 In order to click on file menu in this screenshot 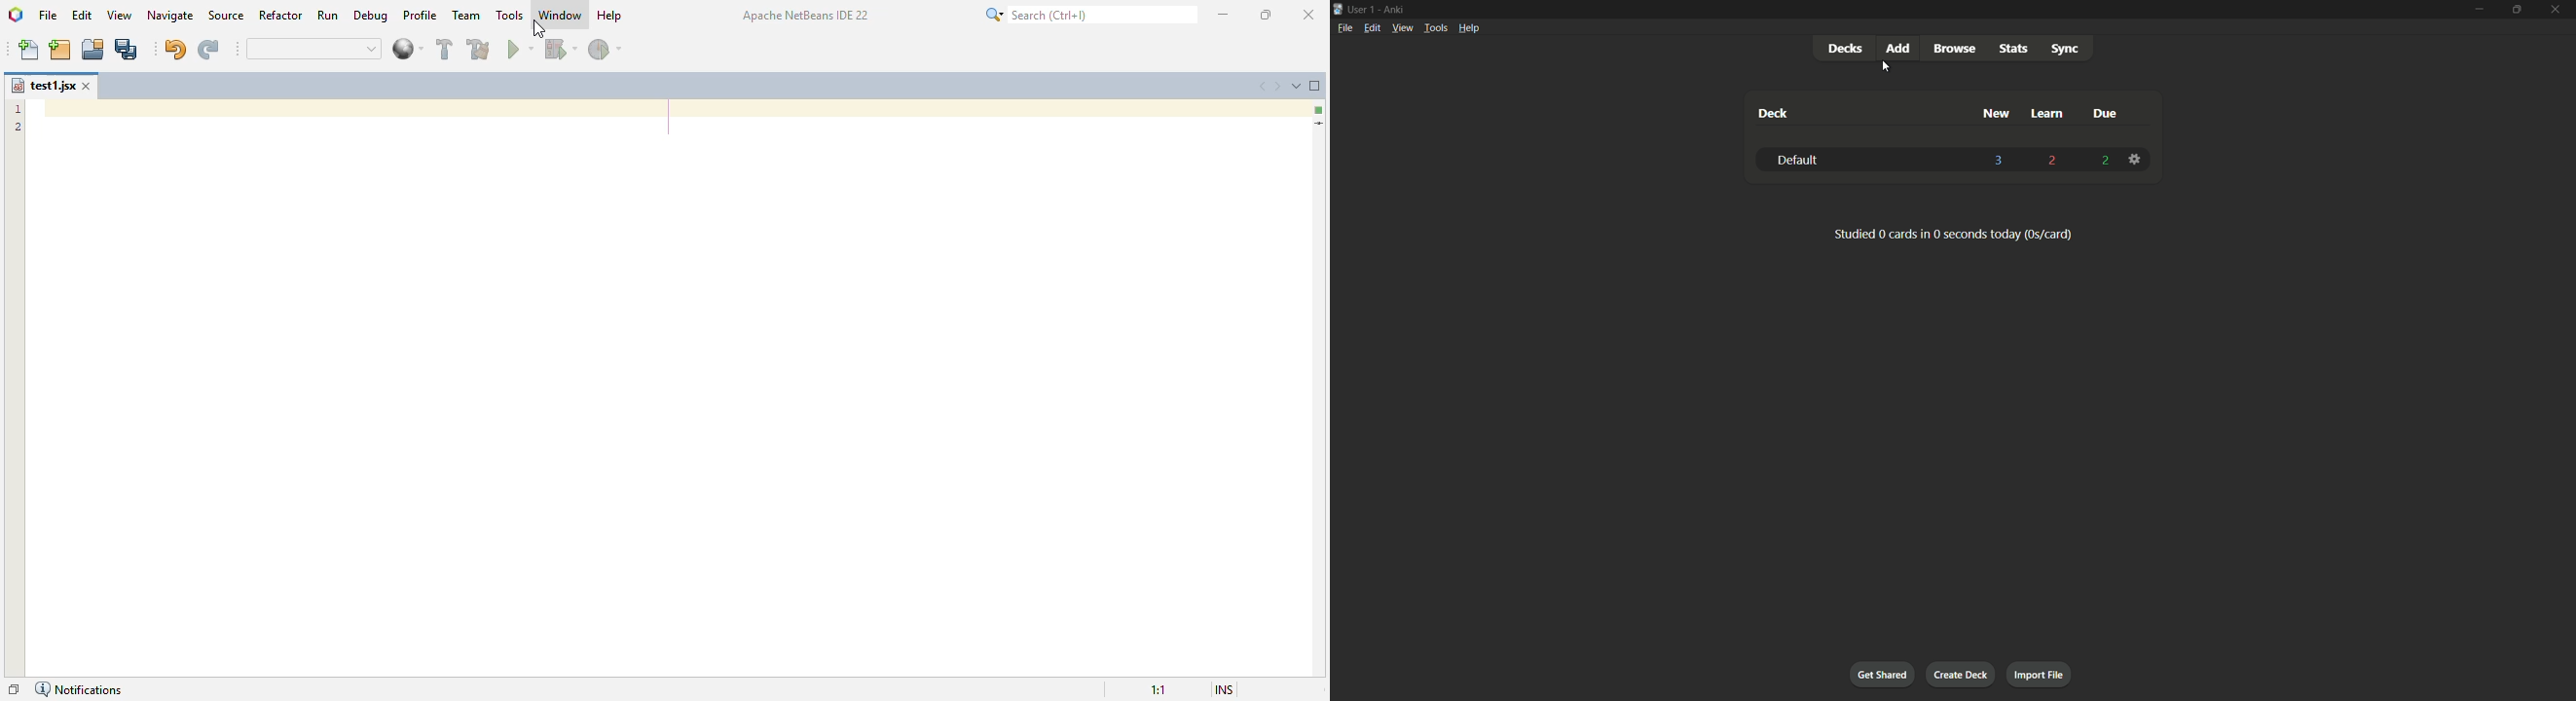, I will do `click(1346, 27)`.